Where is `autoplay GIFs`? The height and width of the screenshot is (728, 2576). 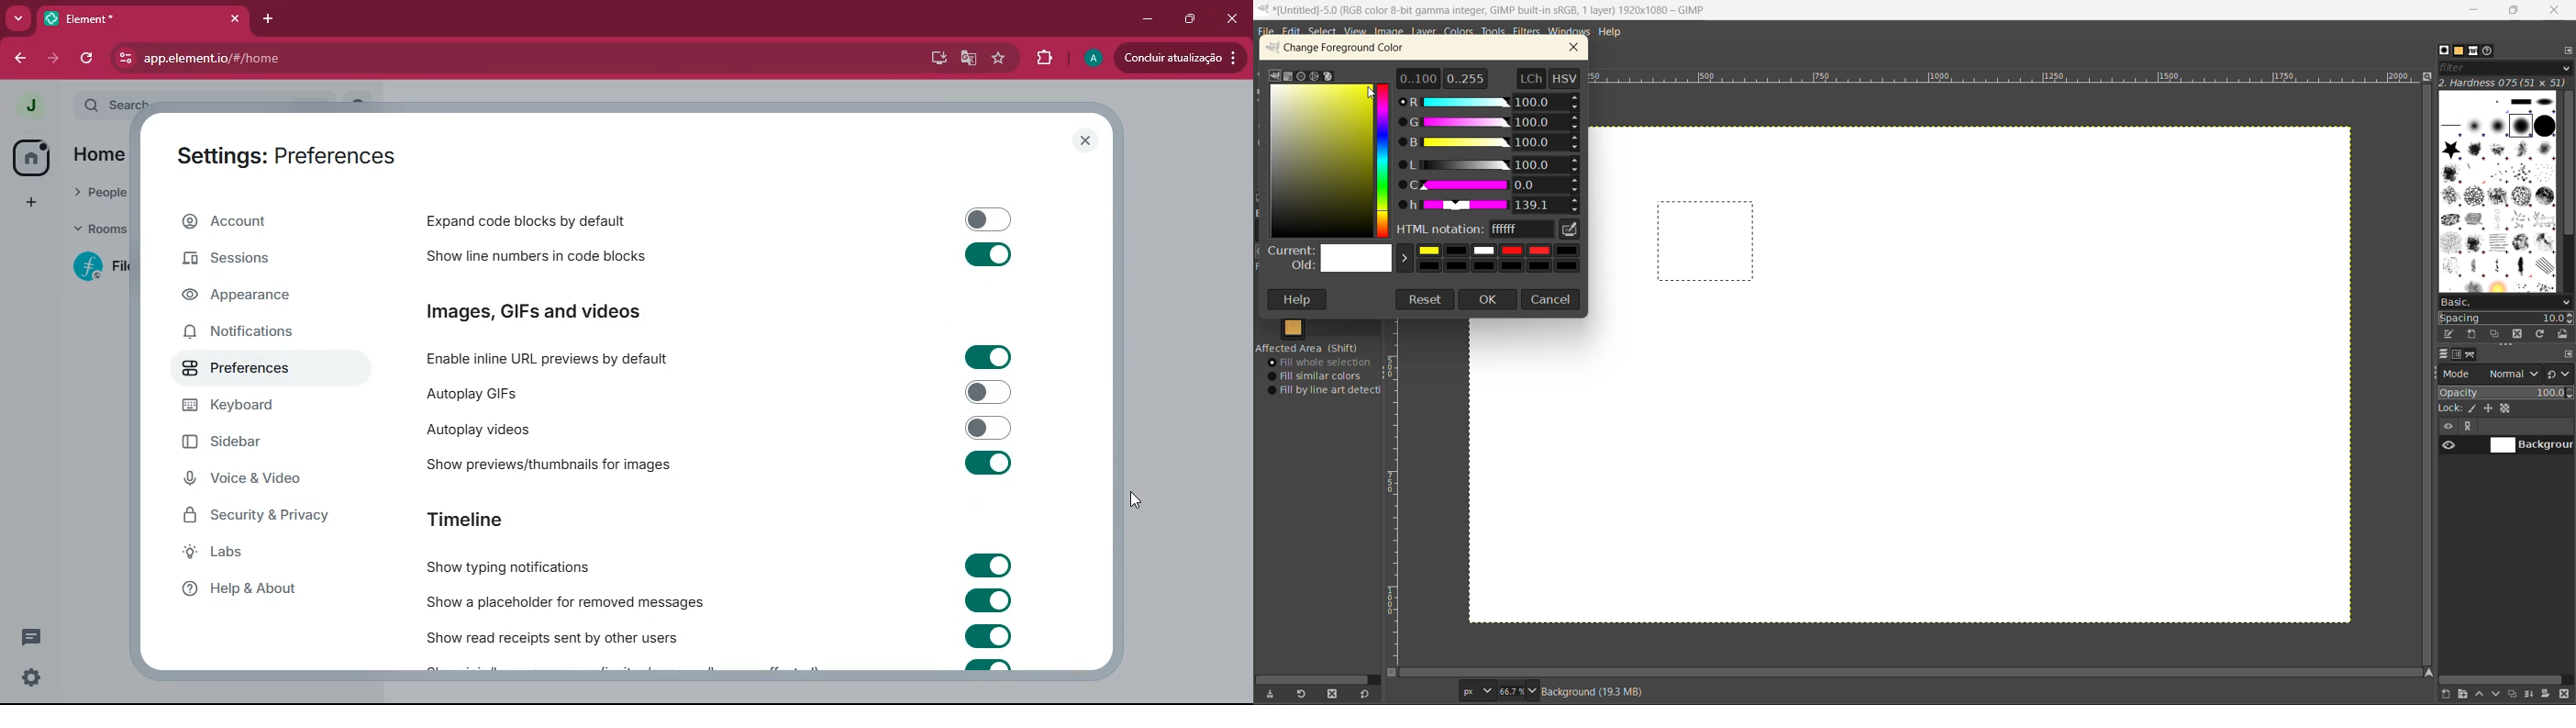
autoplay GIFs is located at coordinates (554, 390).